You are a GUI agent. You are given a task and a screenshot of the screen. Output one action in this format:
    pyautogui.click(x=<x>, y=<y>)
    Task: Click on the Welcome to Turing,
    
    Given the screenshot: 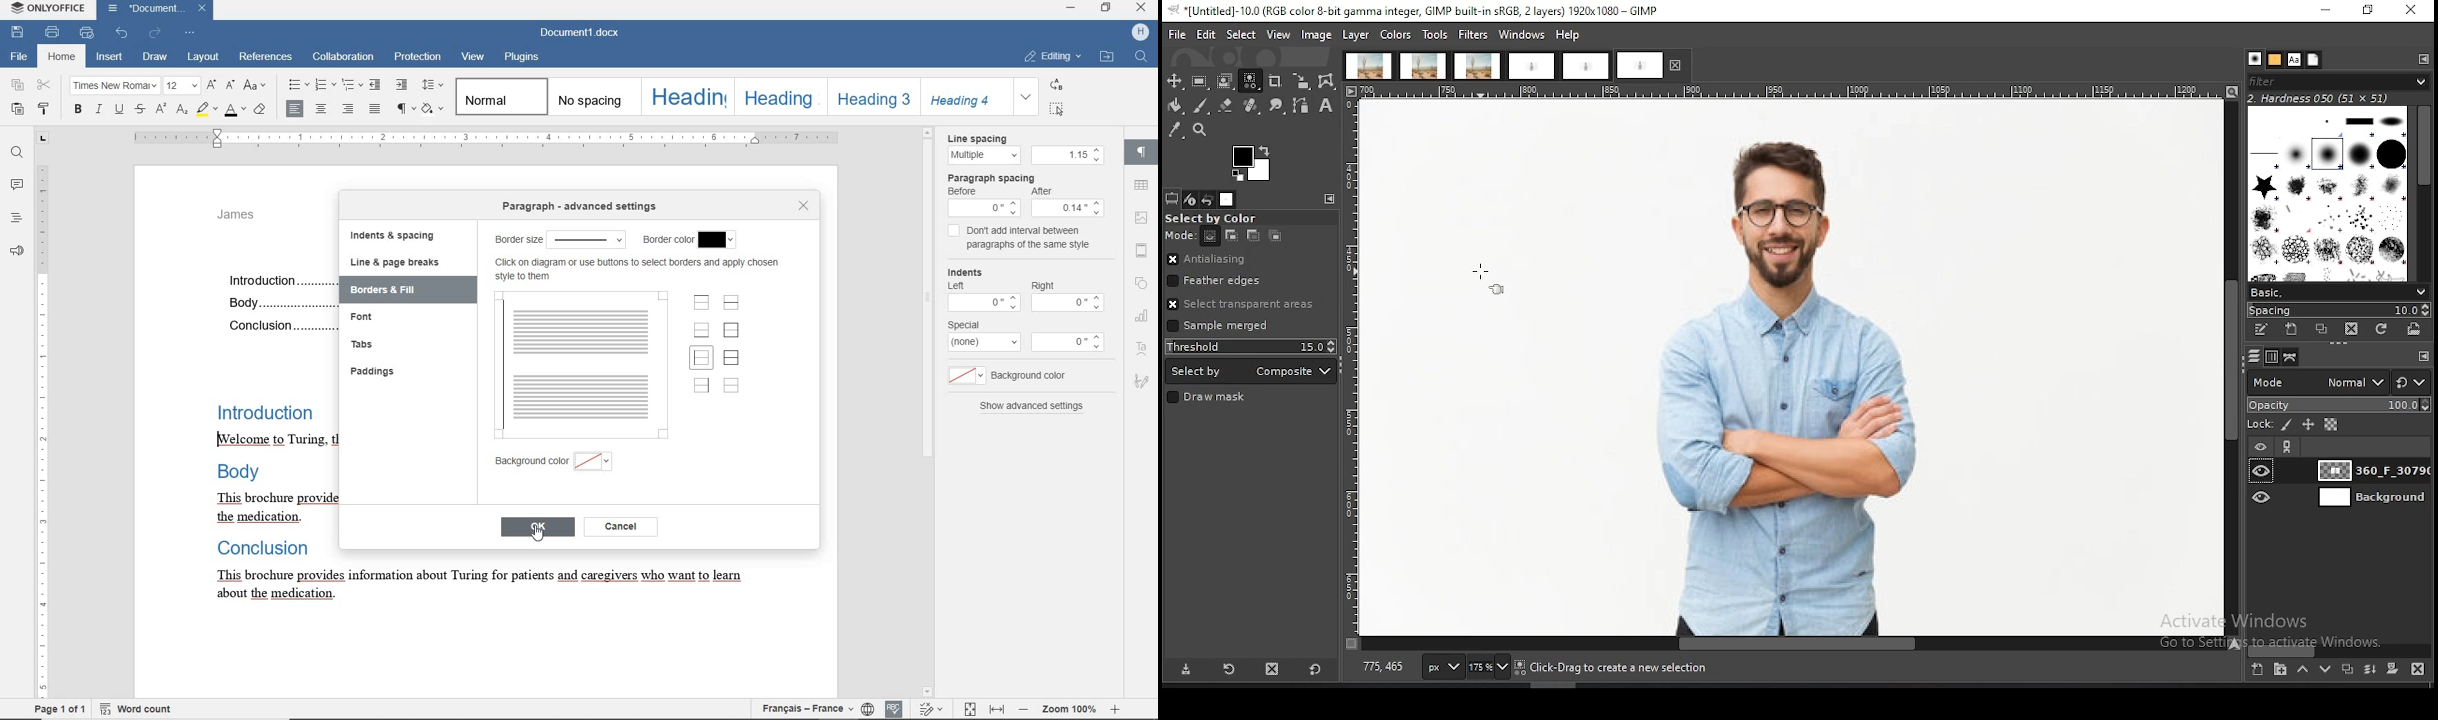 What is the action you would take?
    pyautogui.click(x=271, y=441)
    